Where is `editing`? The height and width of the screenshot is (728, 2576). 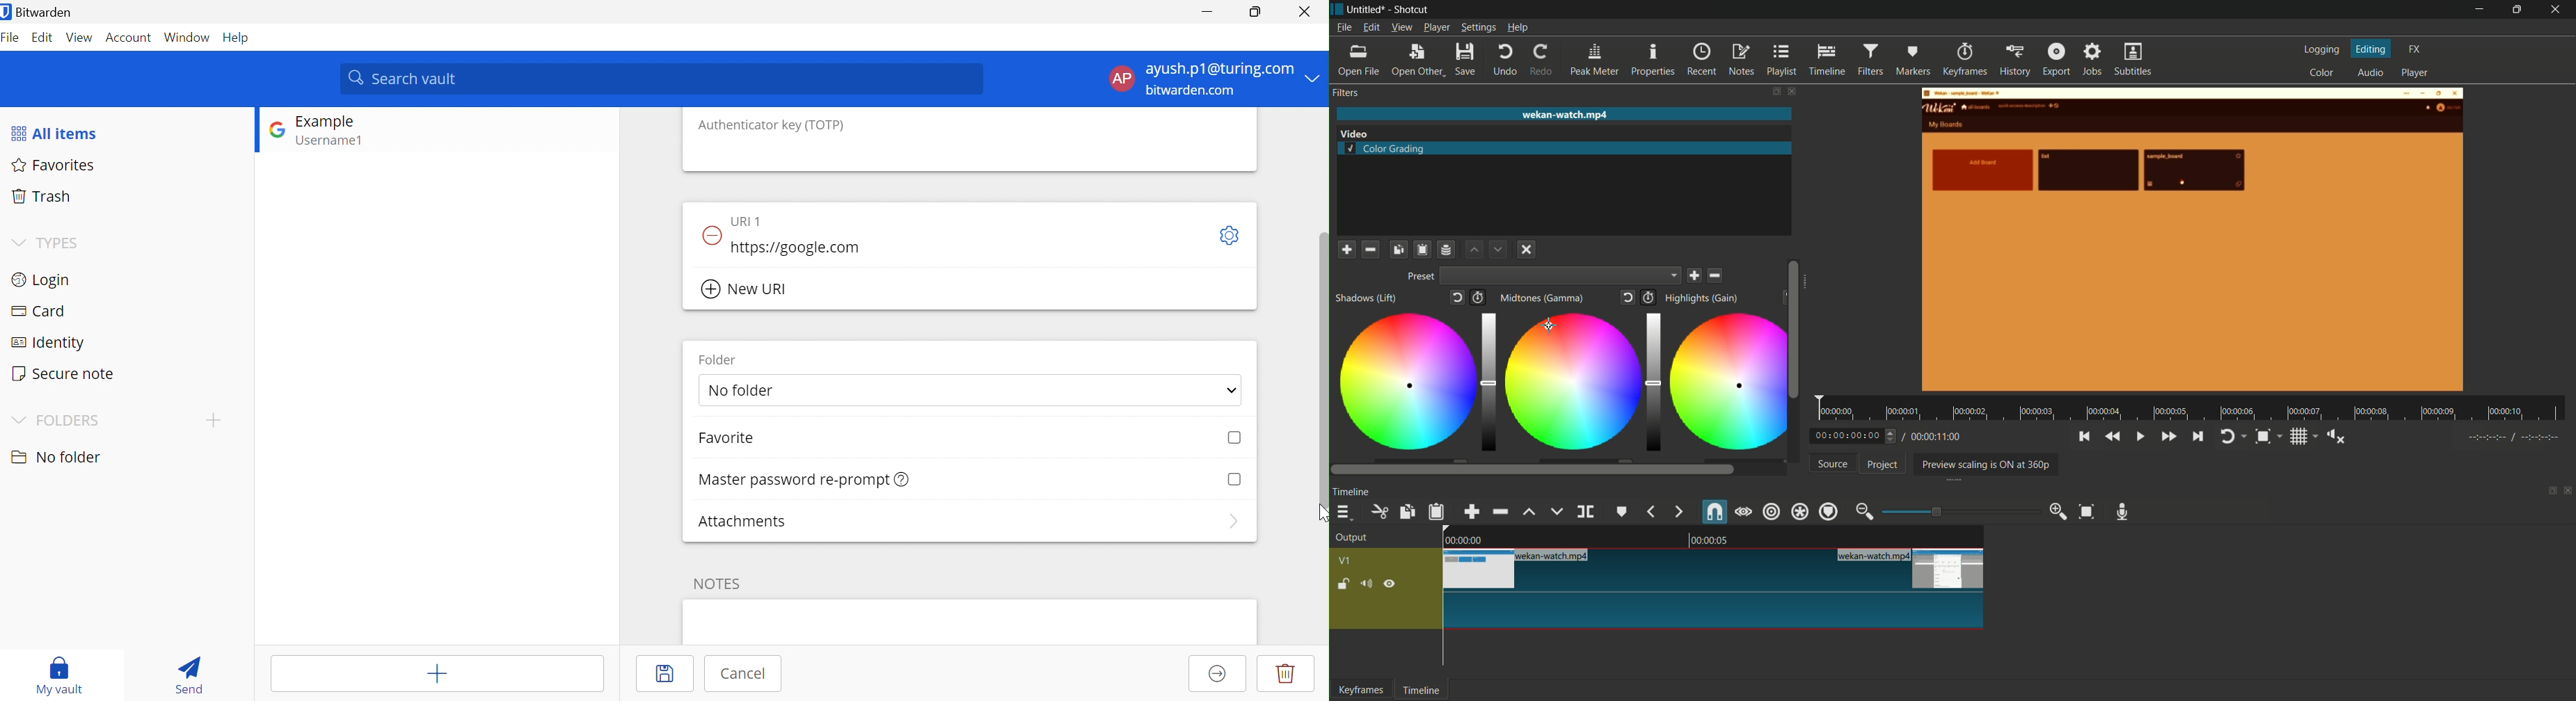
editing is located at coordinates (2371, 49).